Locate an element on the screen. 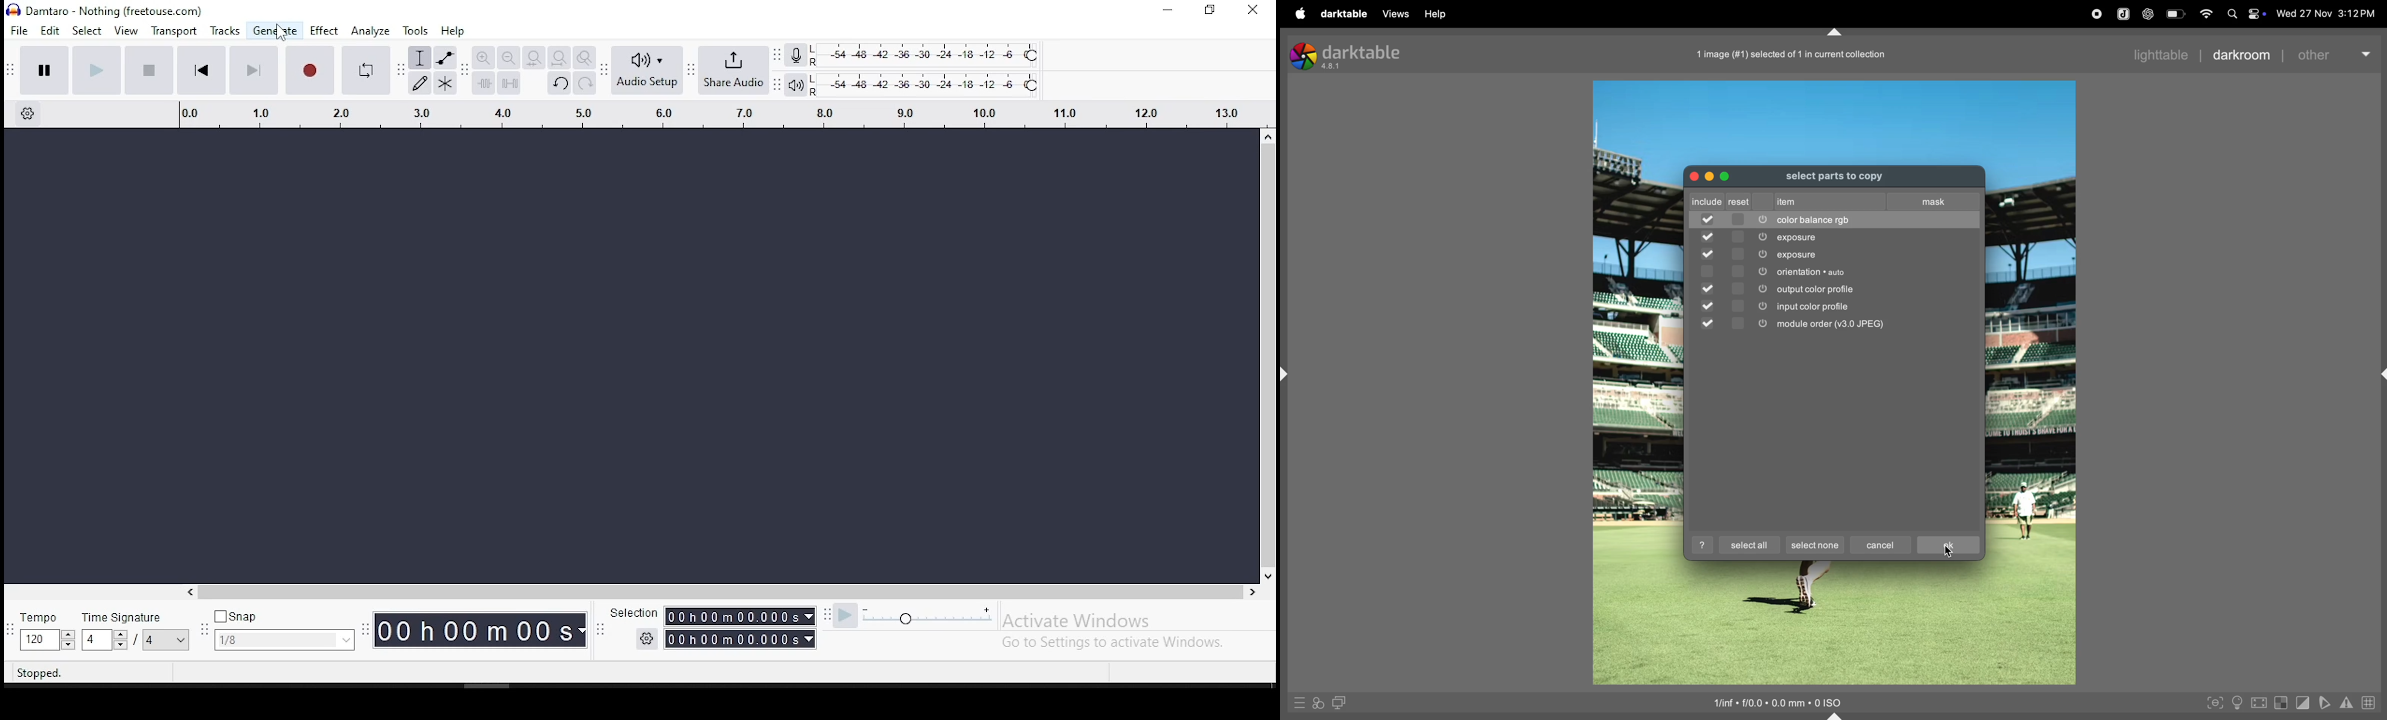 The image size is (2408, 728). enable looping is located at coordinates (367, 70).